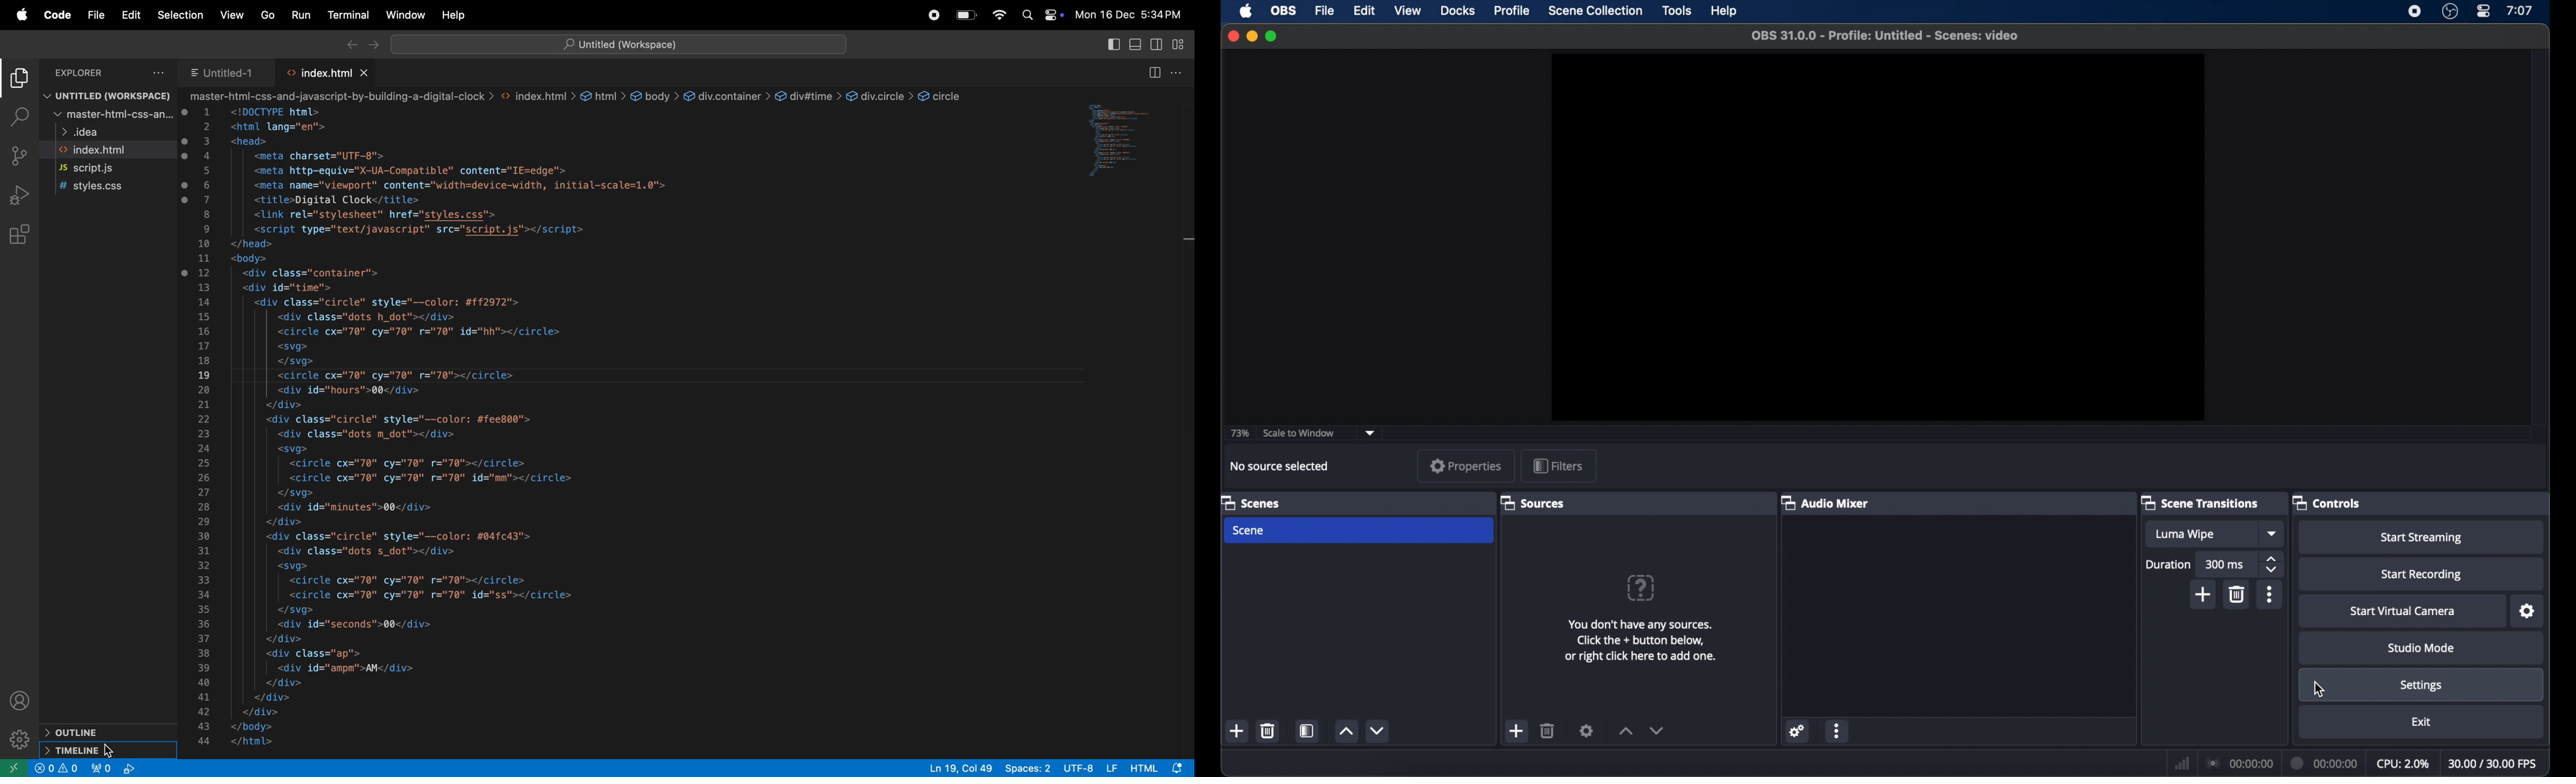 This screenshot has width=2576, height=784. I want to click on <svg>, so click(292, 566).